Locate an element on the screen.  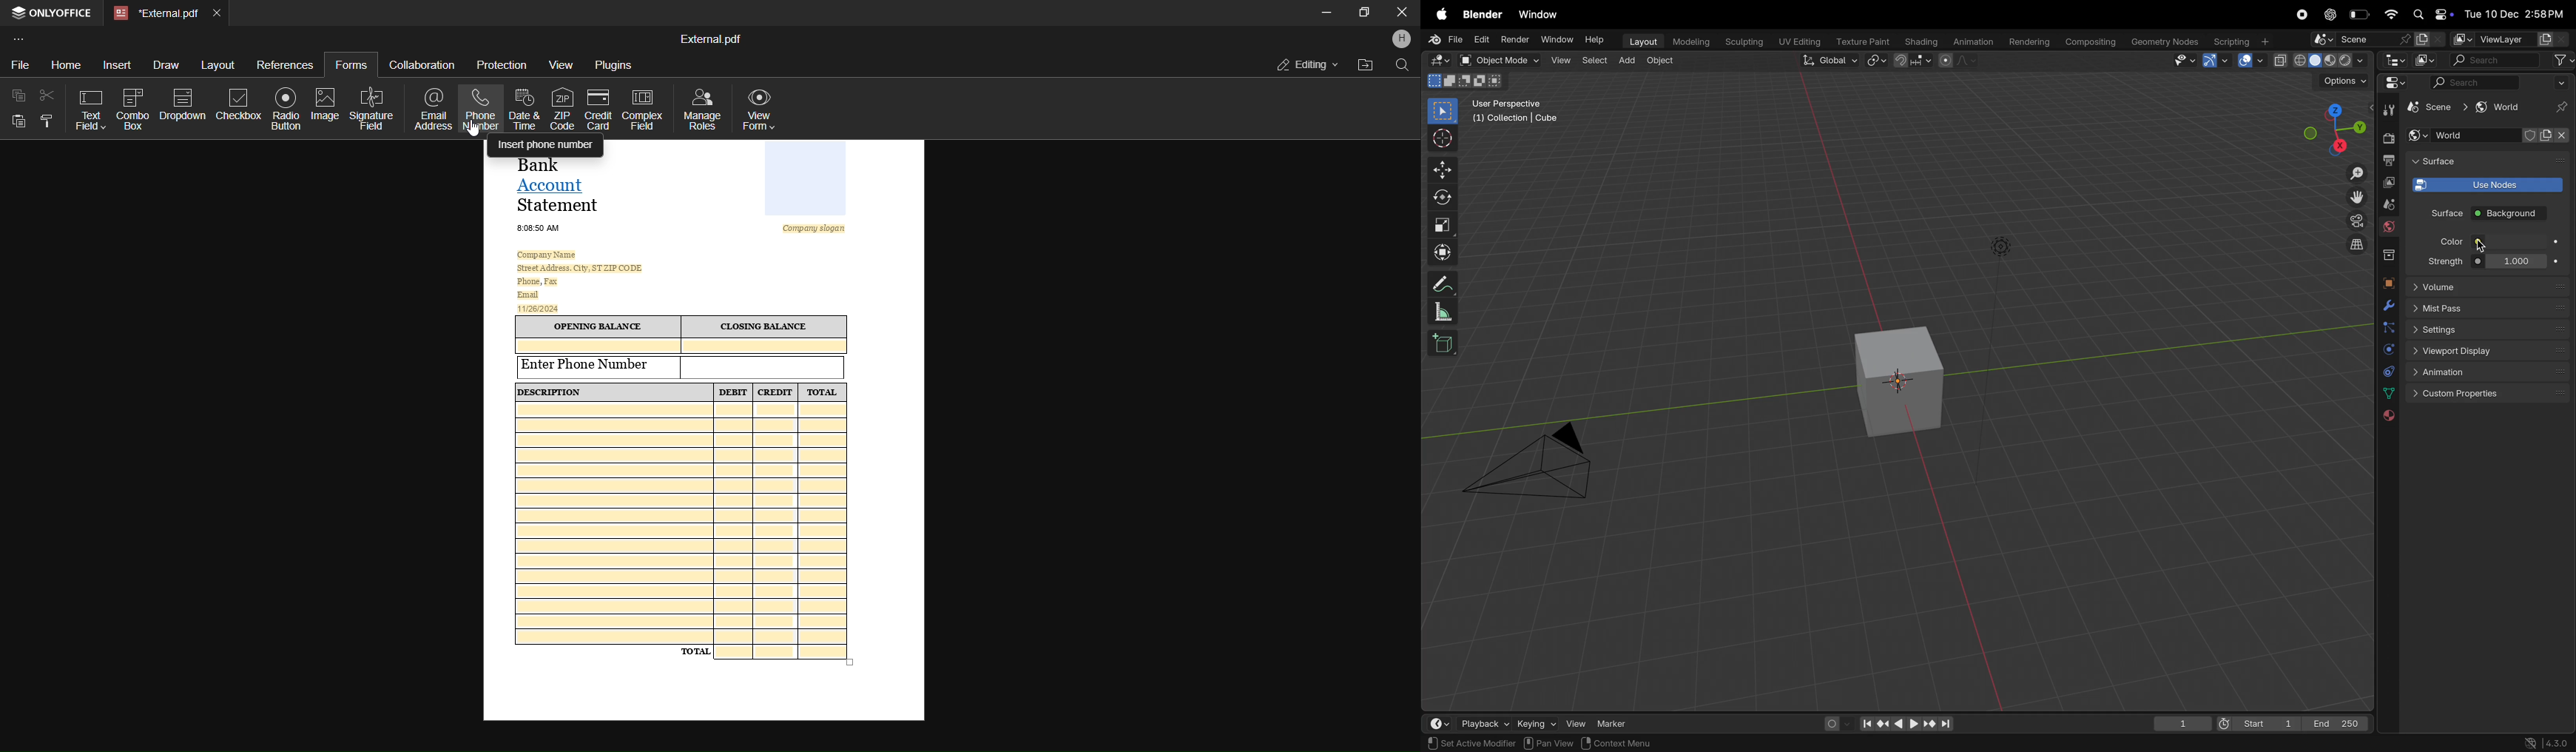
insert phone number is located at coordinates (546, 146).